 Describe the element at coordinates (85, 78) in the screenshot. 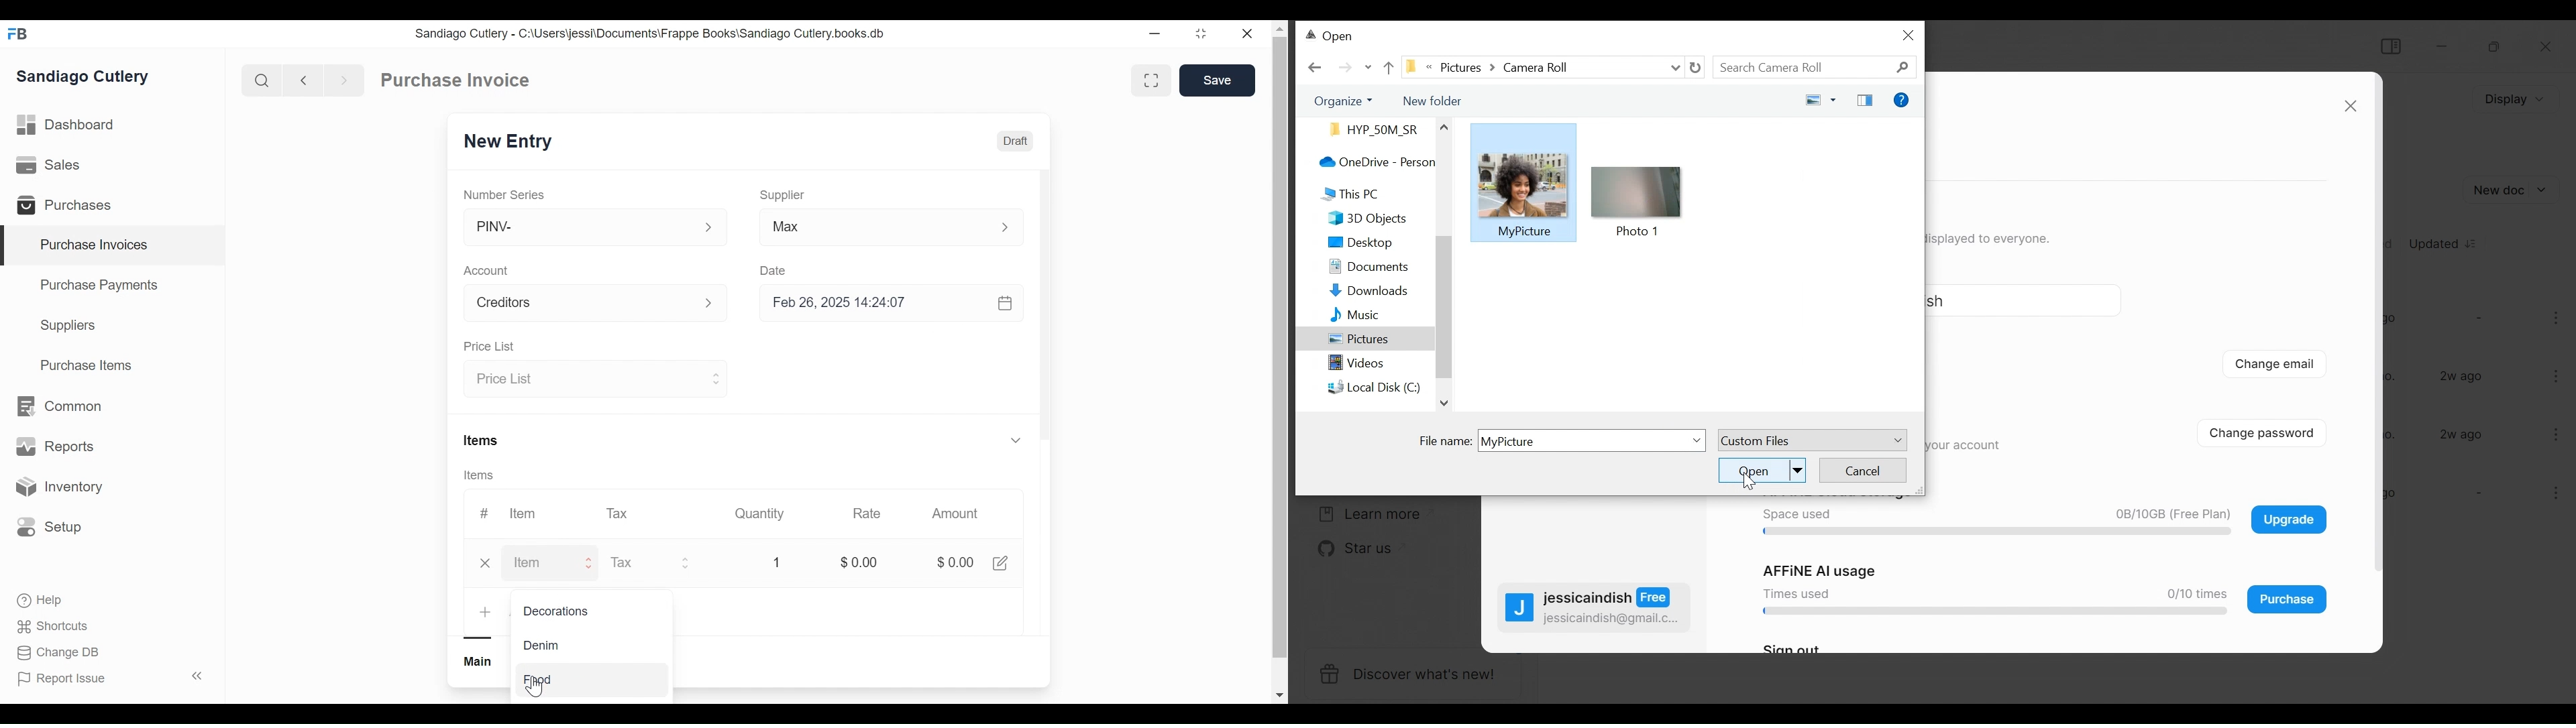

I see `Sandiago Cutlery` at that location.